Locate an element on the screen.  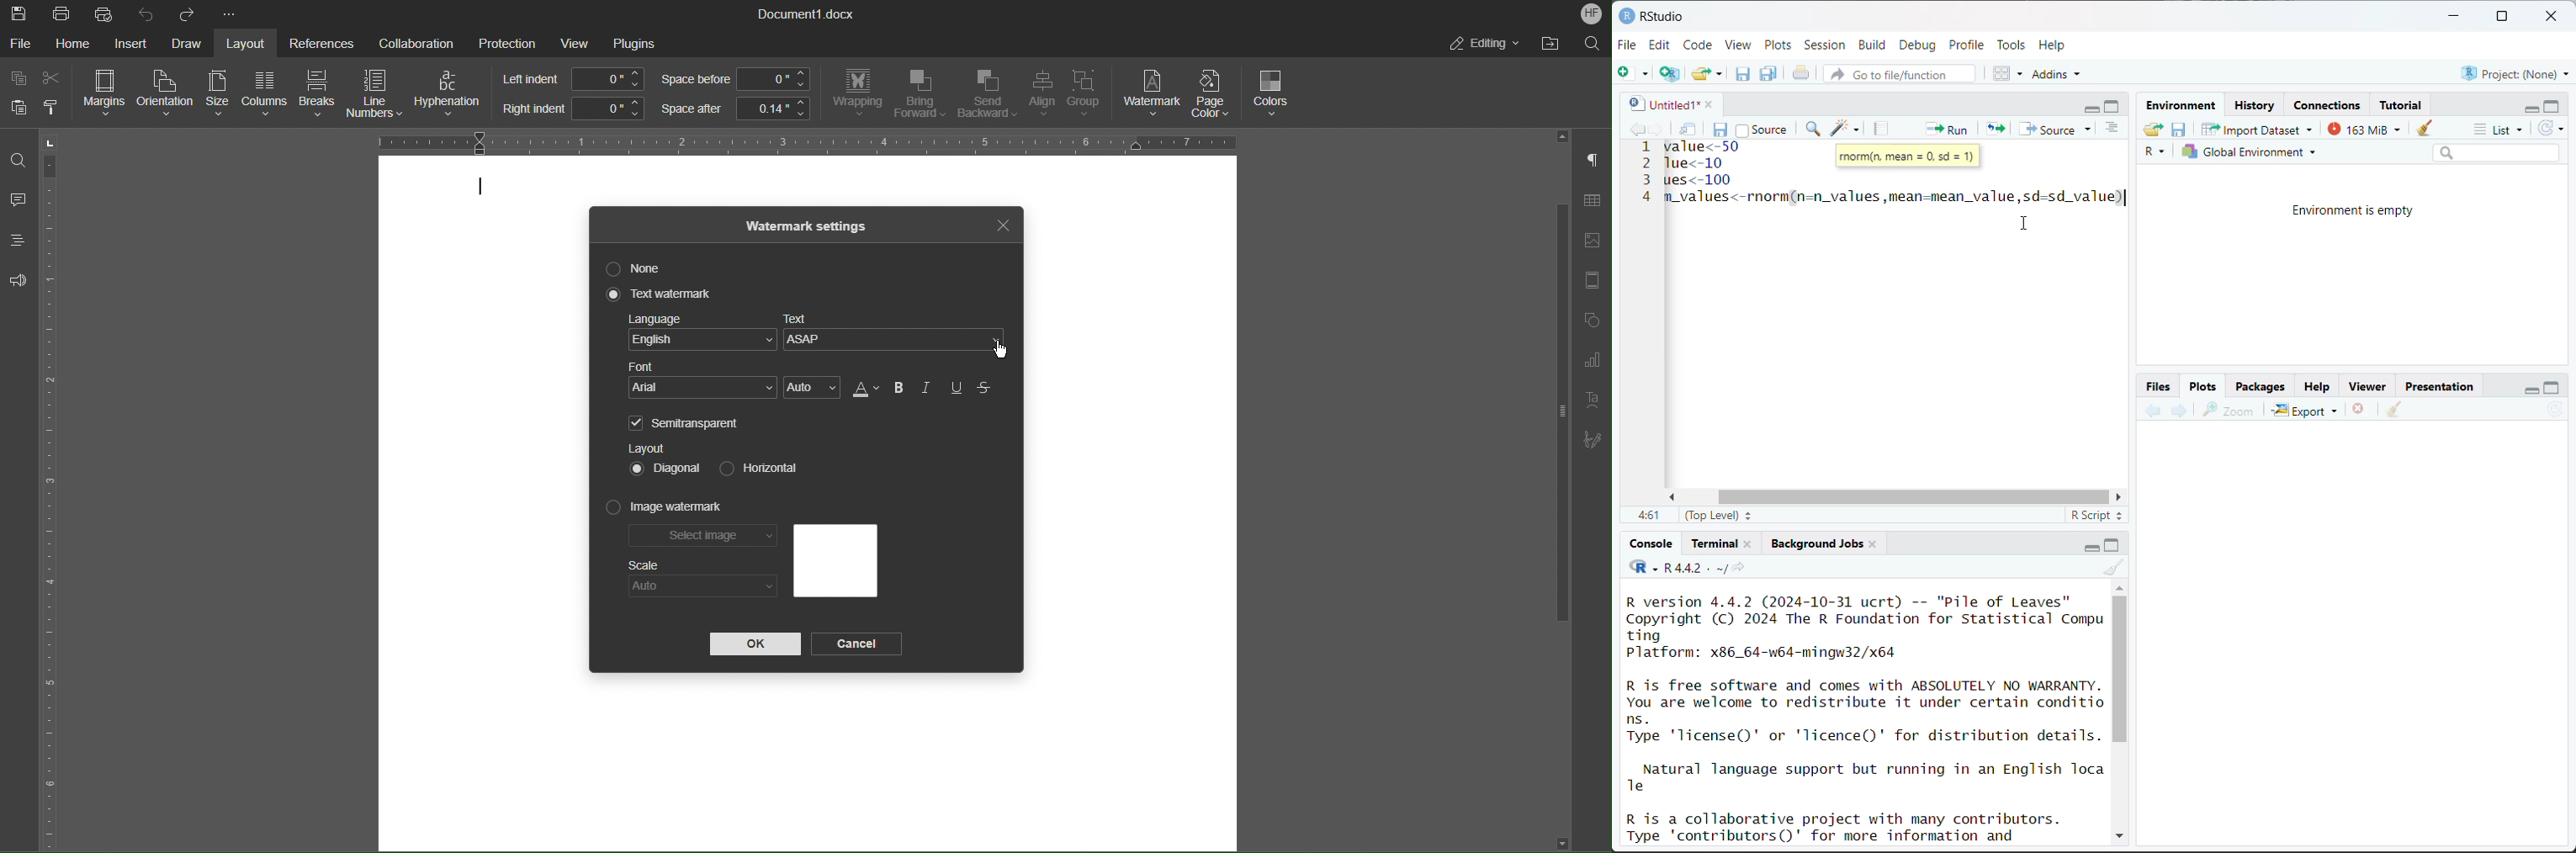
minimize is located at coordinates (2089, 546).